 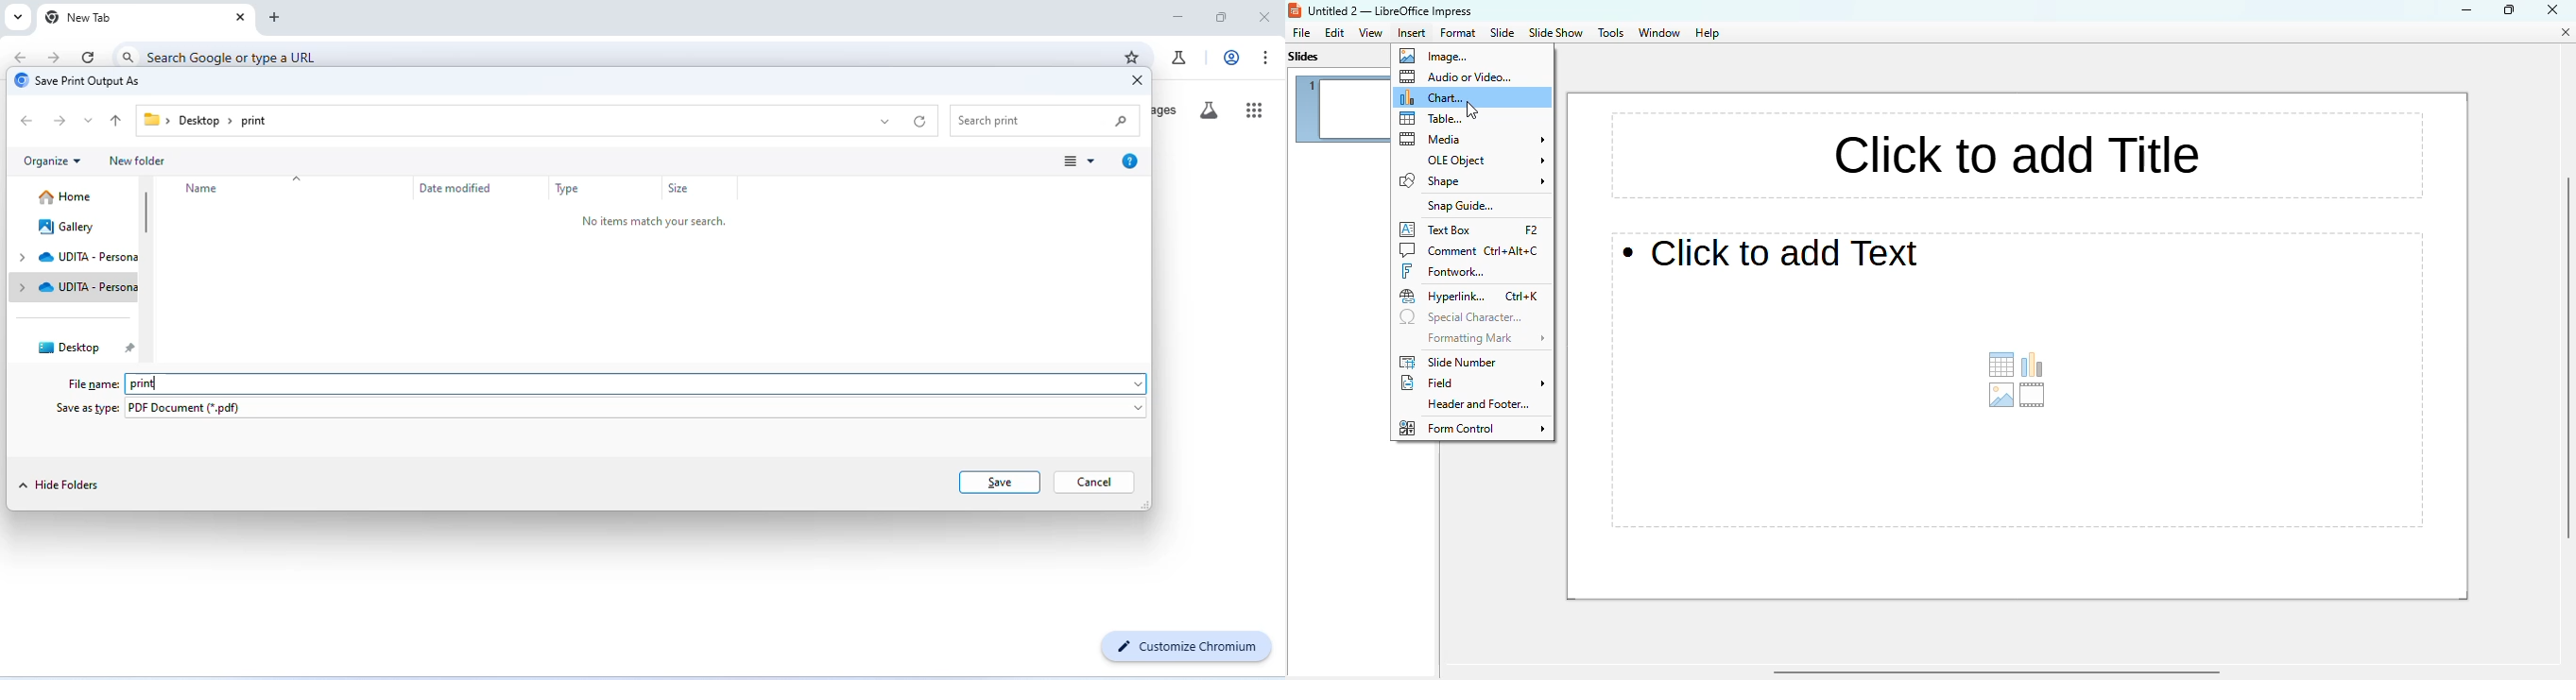 What do you see at coordinates (23, 57) in the screenshot?
I see `go back` at bounding box center [23, 57].